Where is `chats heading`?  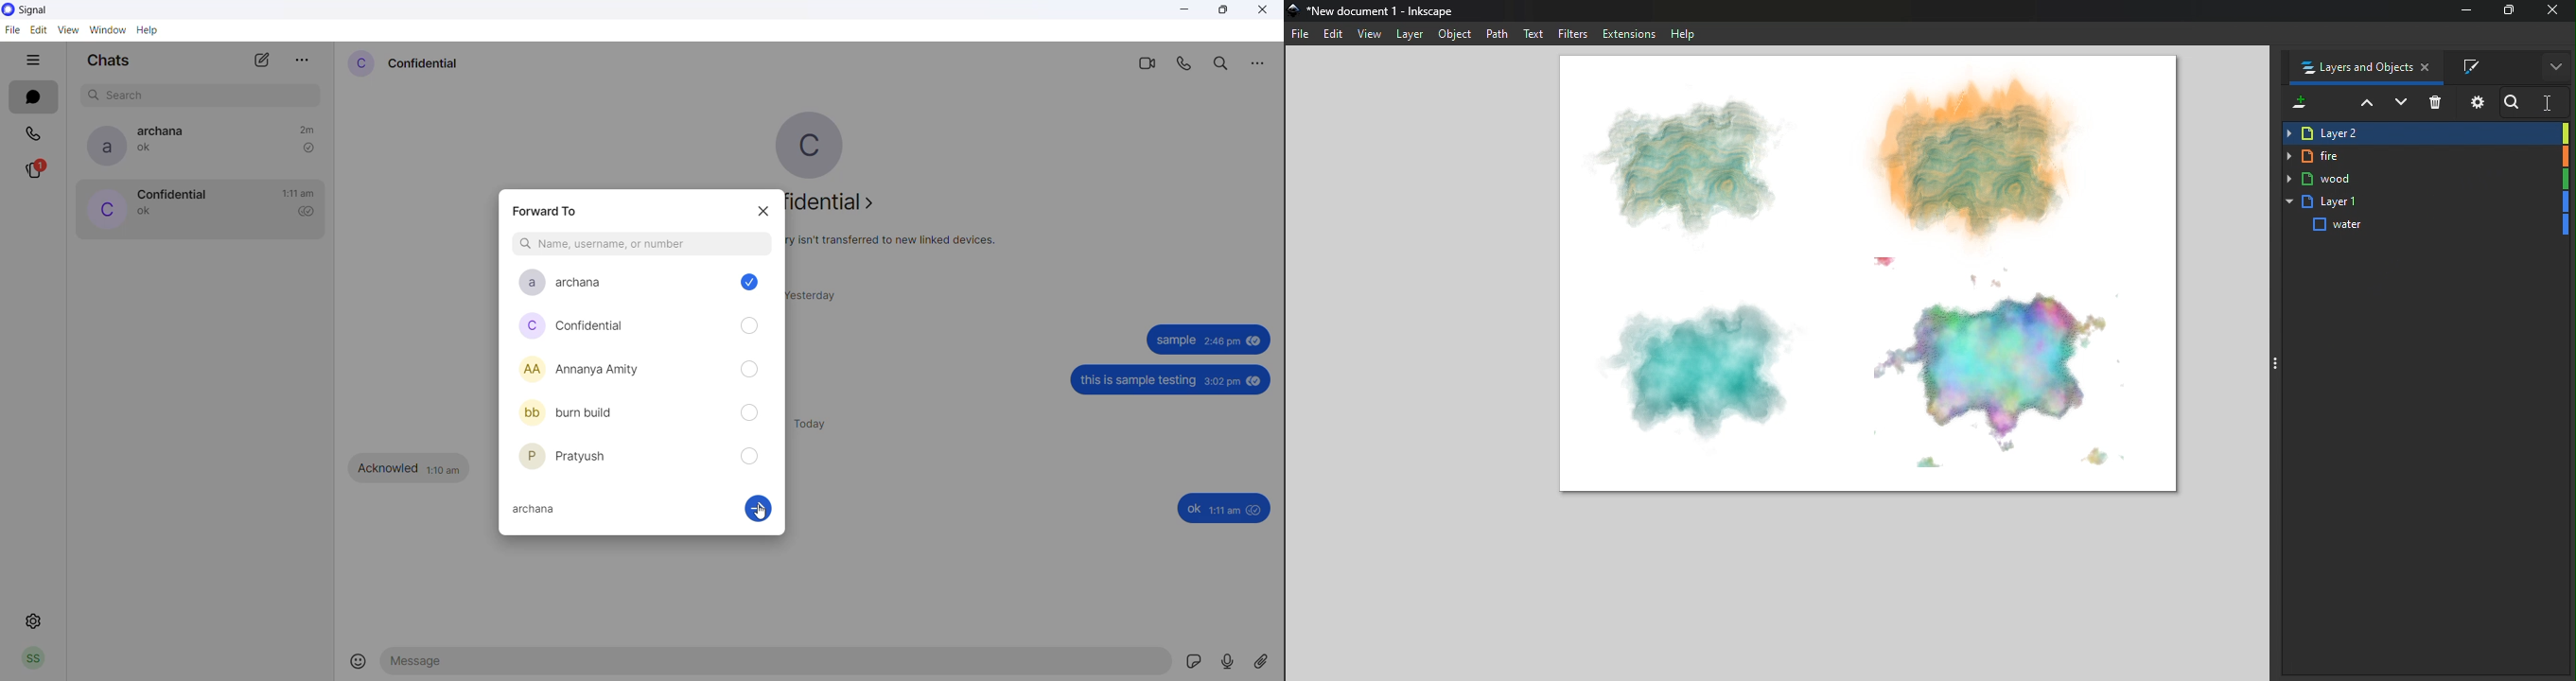 chats heading is located at coordinates (108, 63).